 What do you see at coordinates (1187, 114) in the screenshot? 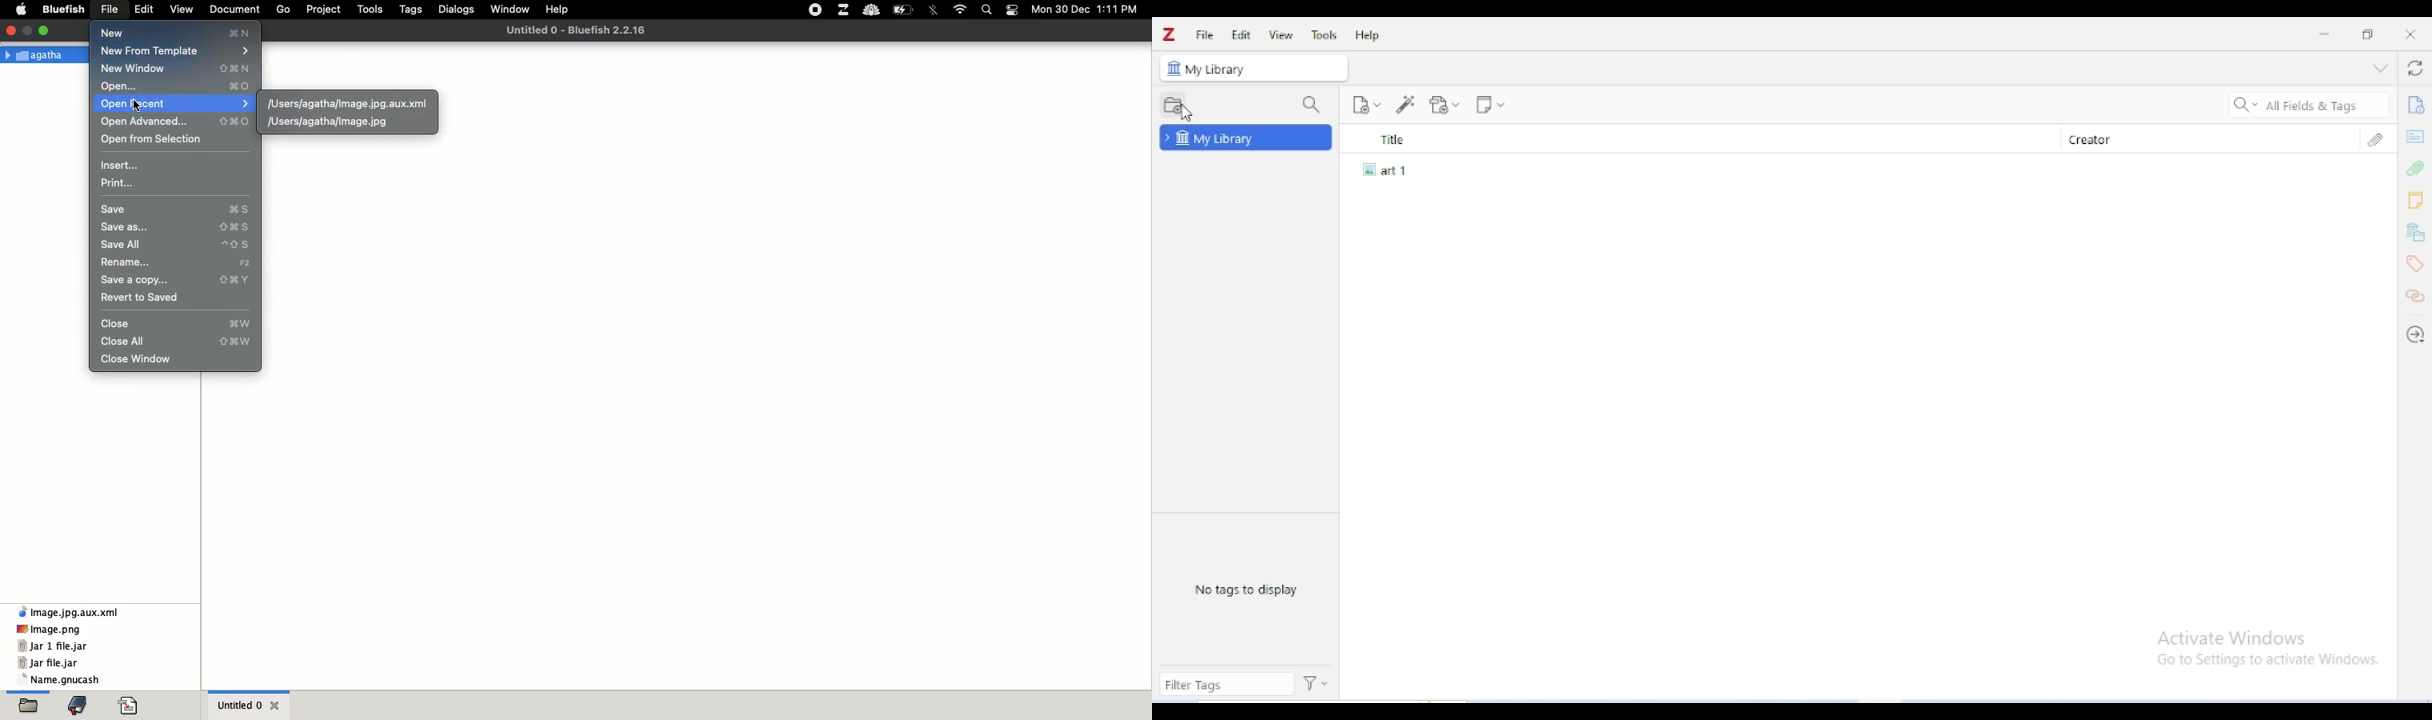
I see `cursor` at bounding box center [1187, 114].